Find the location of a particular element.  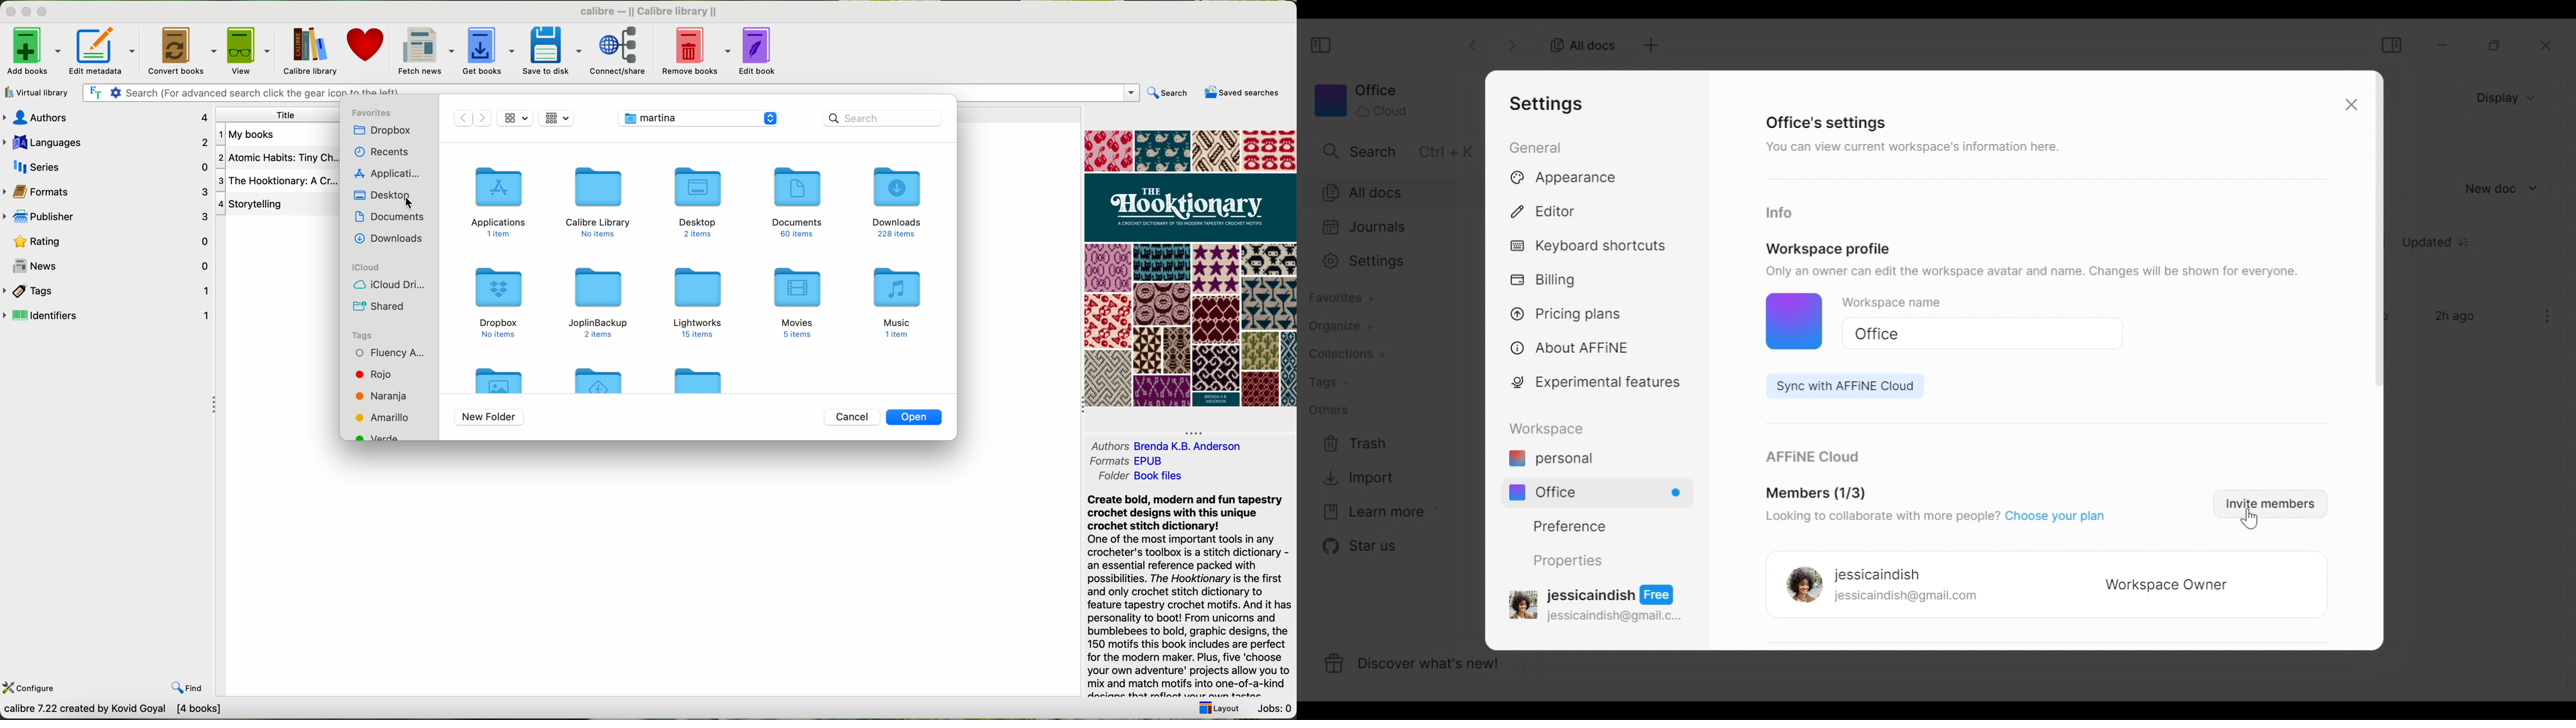

convert books between different e-book formats is located at coordinates (117, 711).